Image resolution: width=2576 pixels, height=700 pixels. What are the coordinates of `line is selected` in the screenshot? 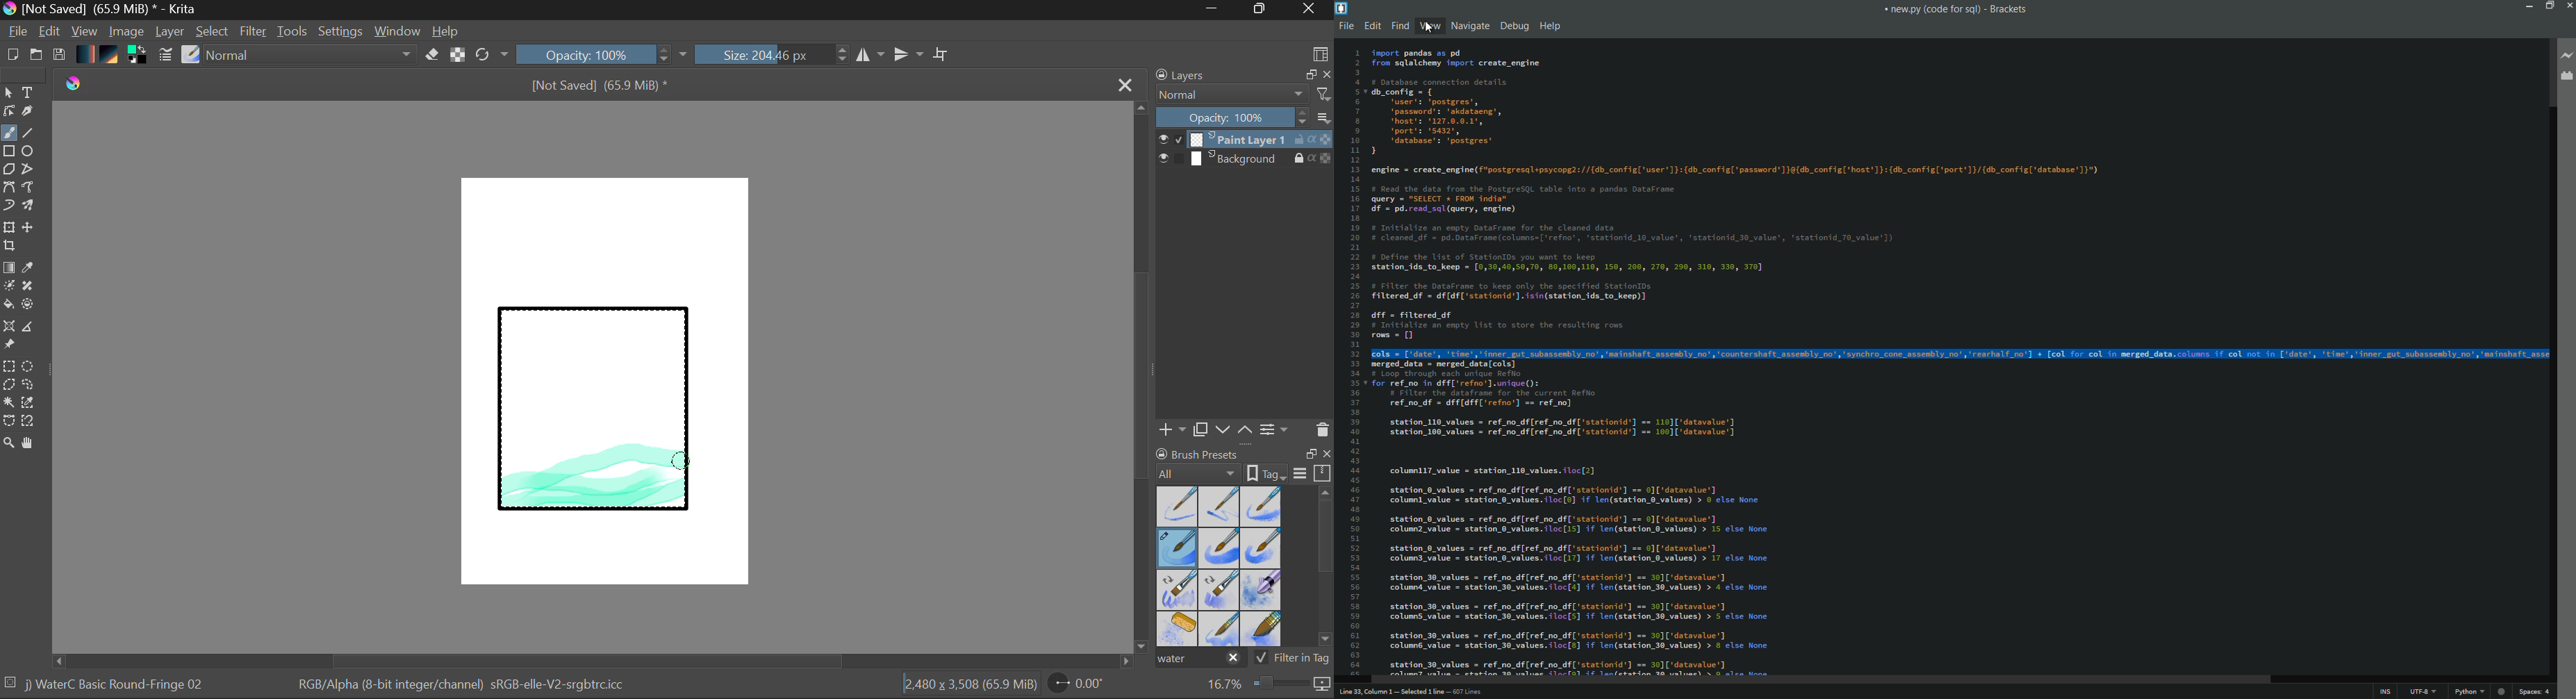 It's located at (1960, 353).